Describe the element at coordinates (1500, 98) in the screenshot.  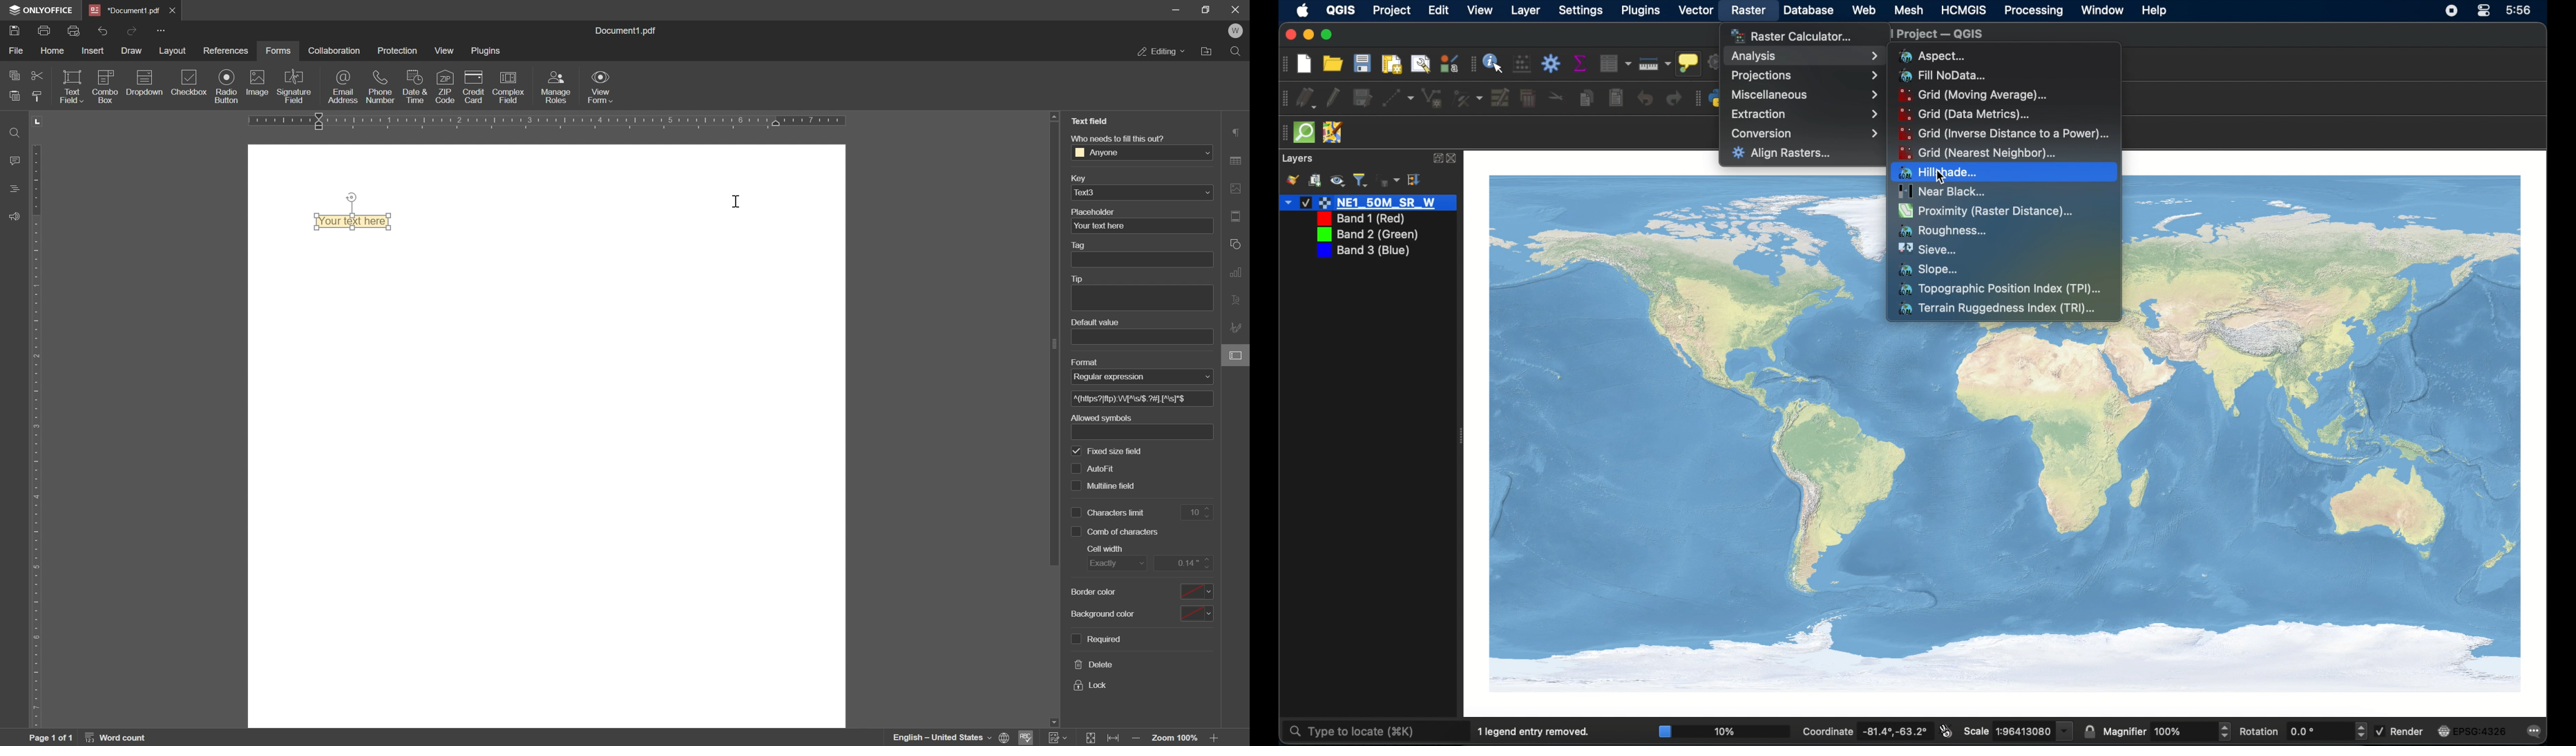
I see `modify attributes` at that location.